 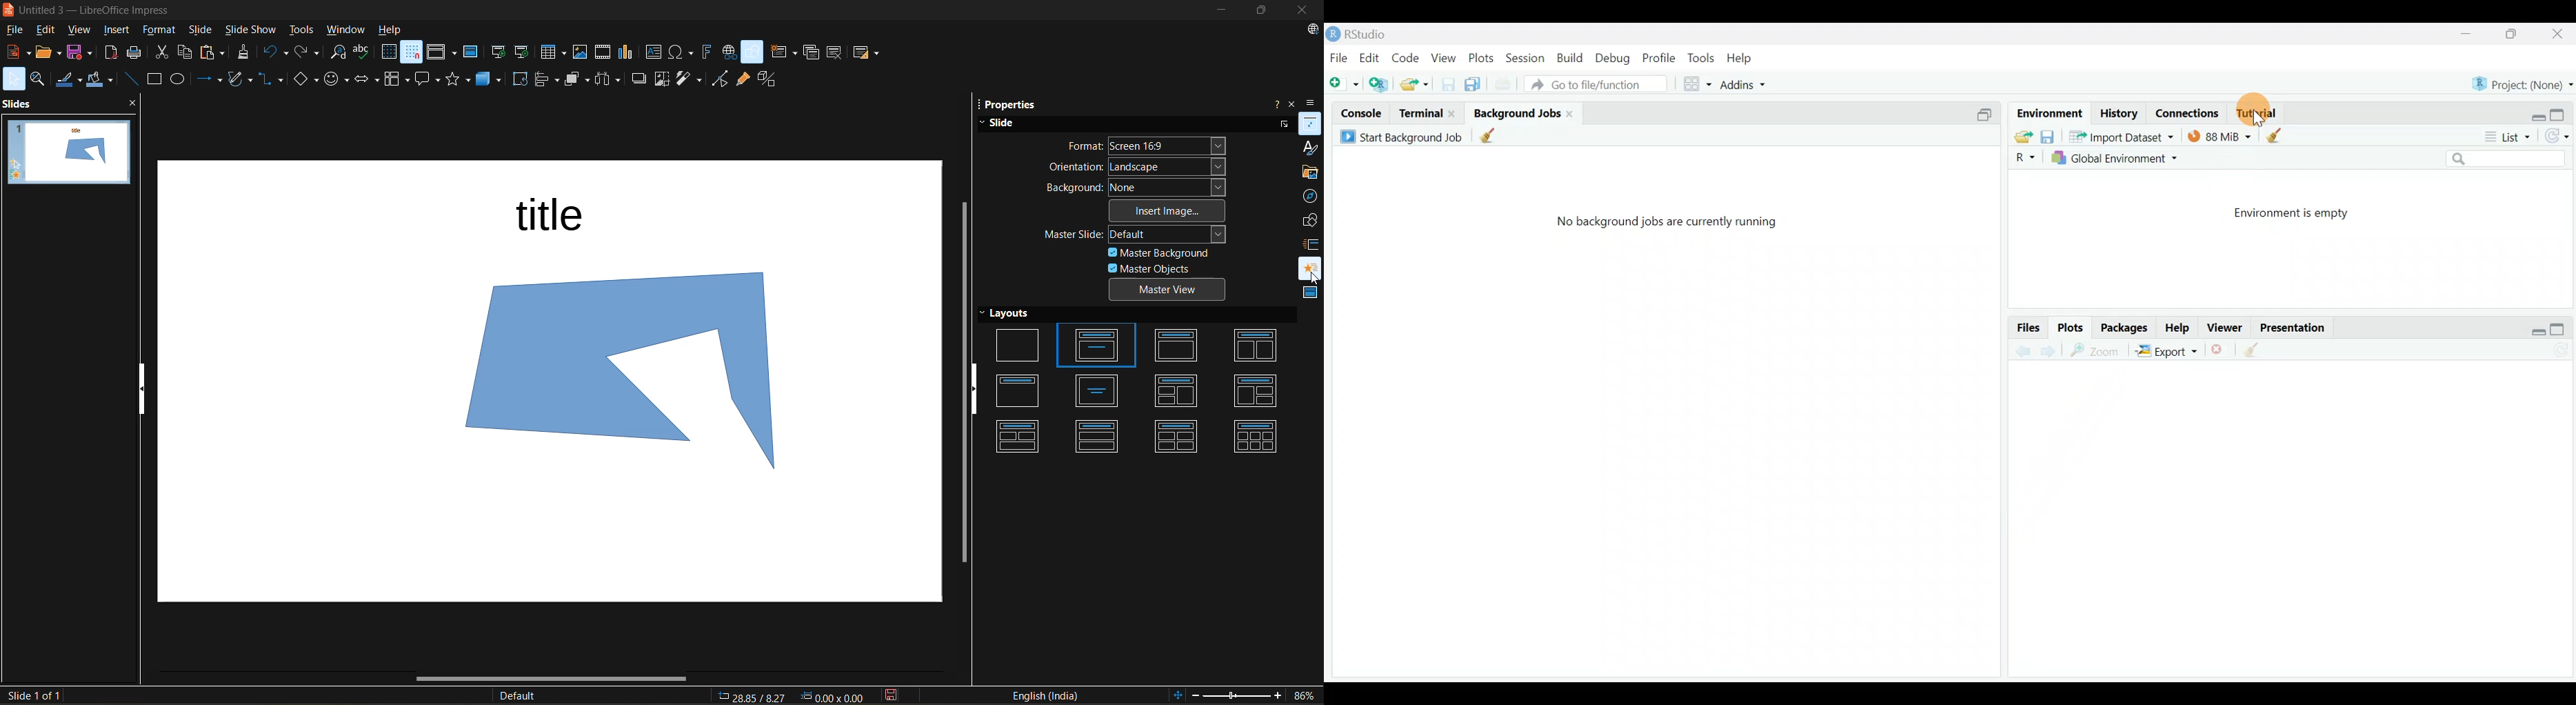 What do you see at coordinates (363, 52) in the screenshot?
I see `spelling` at bounding box center [363, 52].